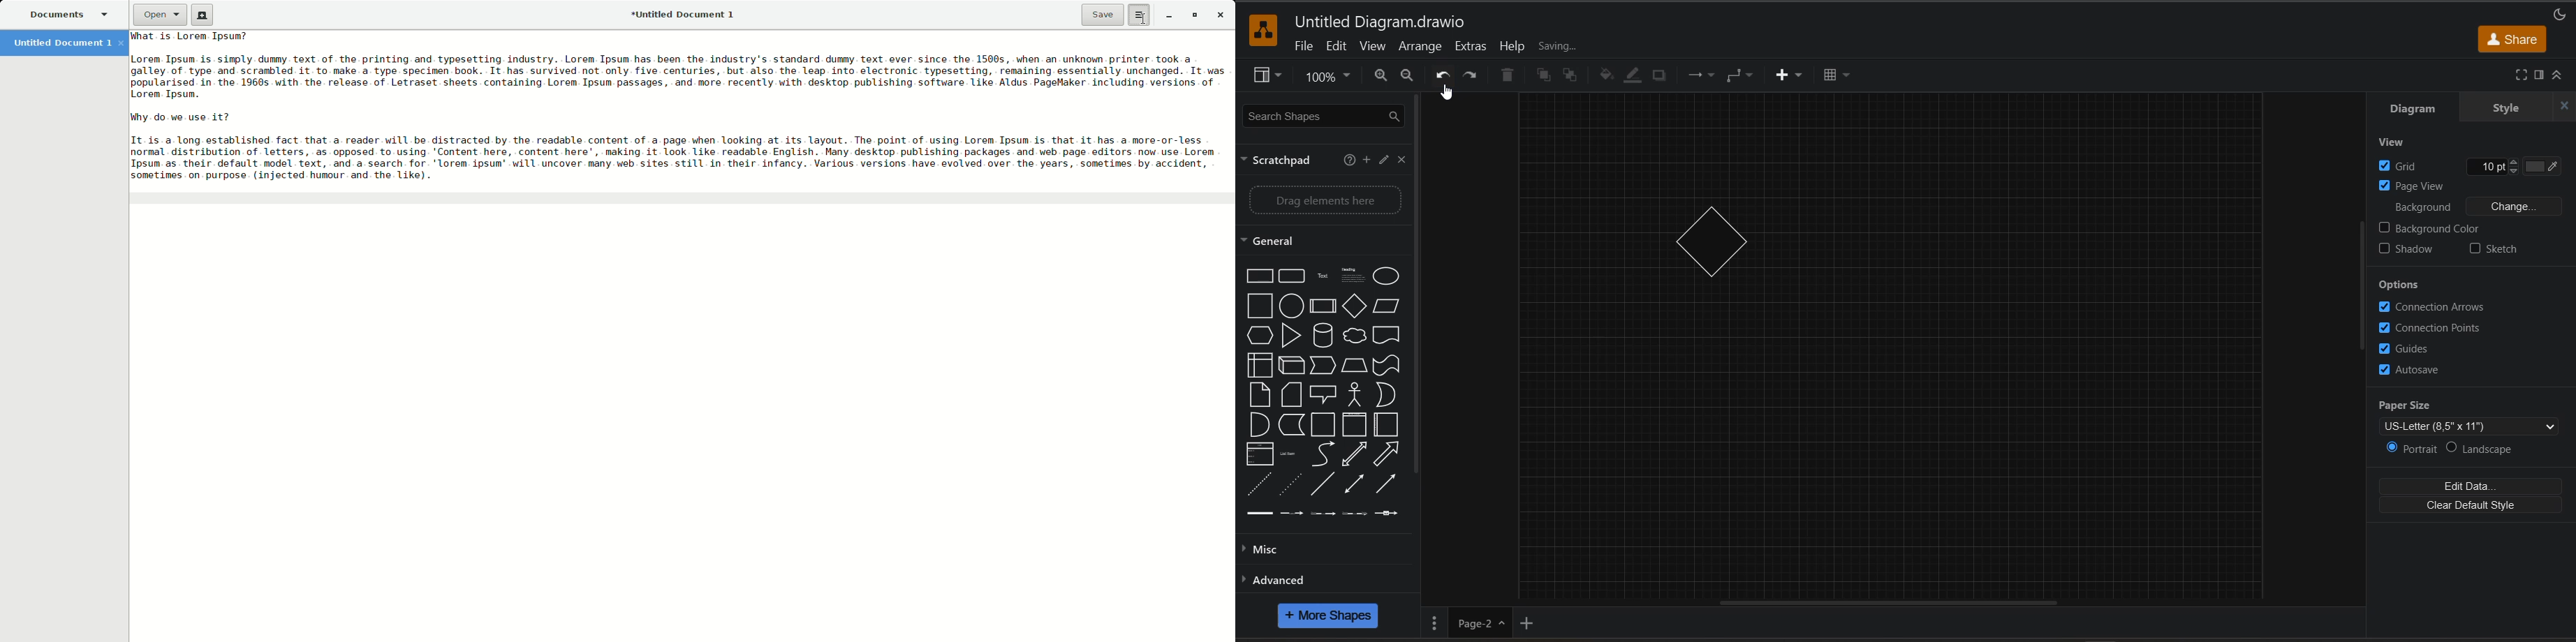 This screenshot has height=644, width=2576. What do you see at coordinates (1444, 75) in the screenshot?
I see `undo` at bounding box center [1444, 75].